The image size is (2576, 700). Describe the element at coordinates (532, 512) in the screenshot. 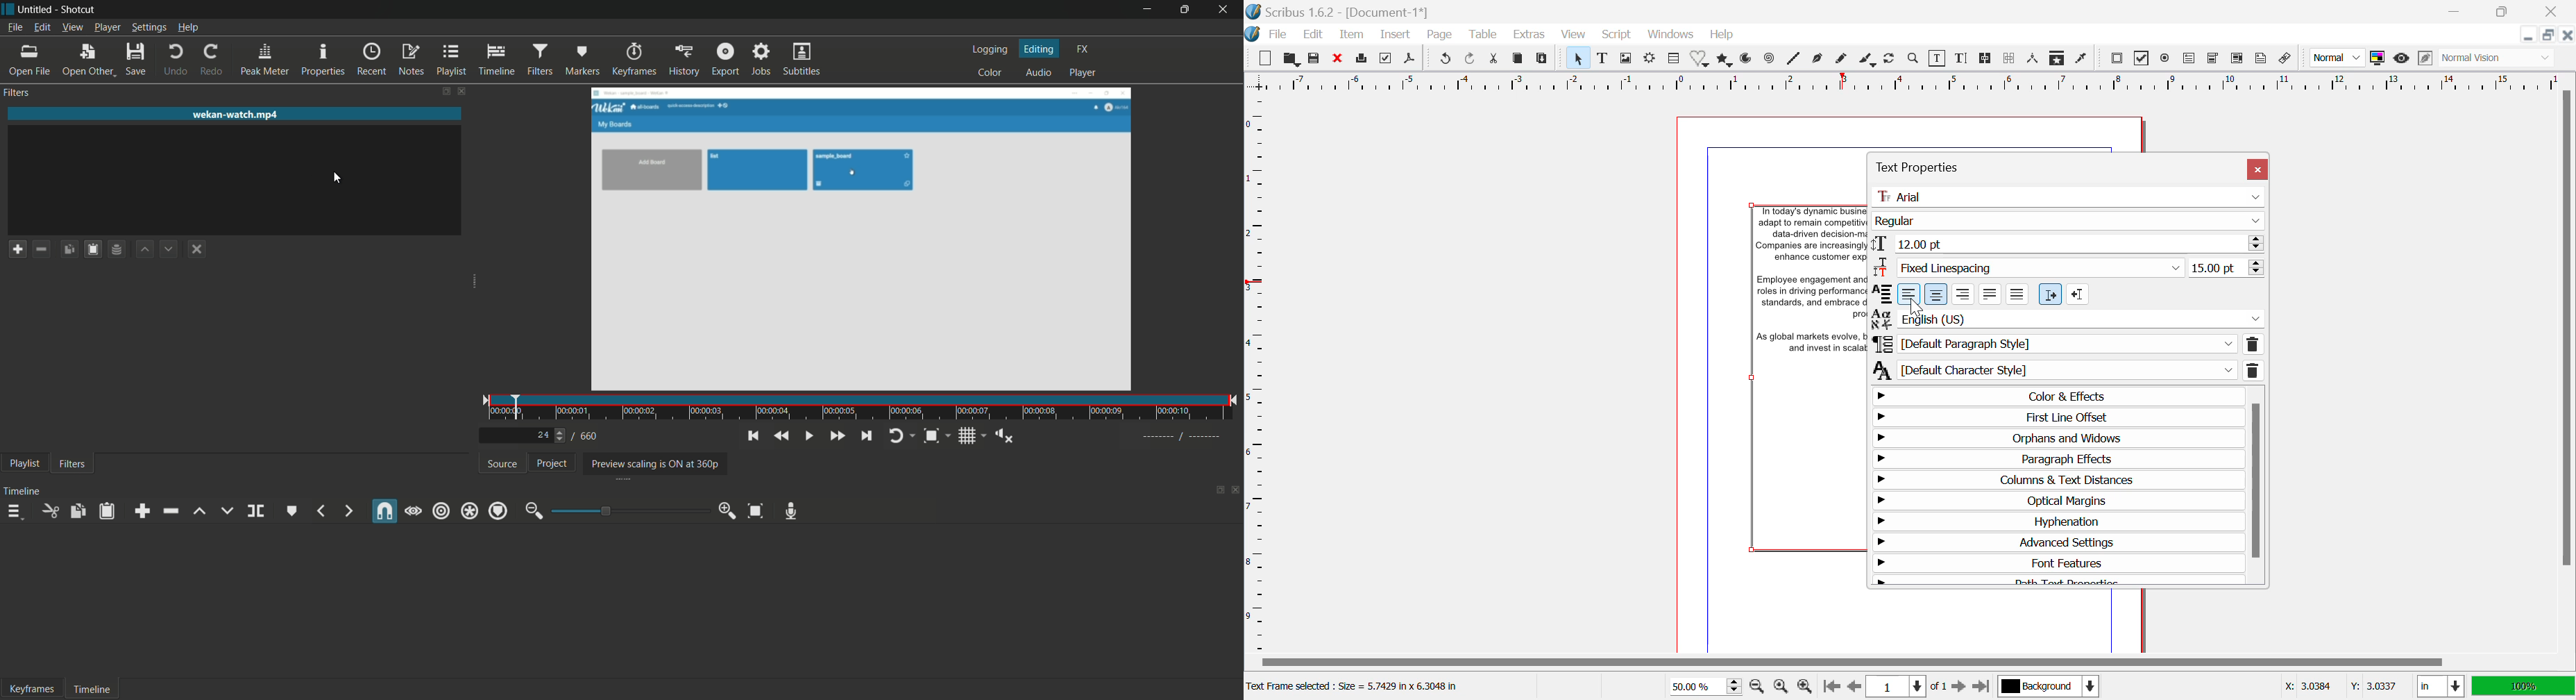

I see `zoom out` at that location.